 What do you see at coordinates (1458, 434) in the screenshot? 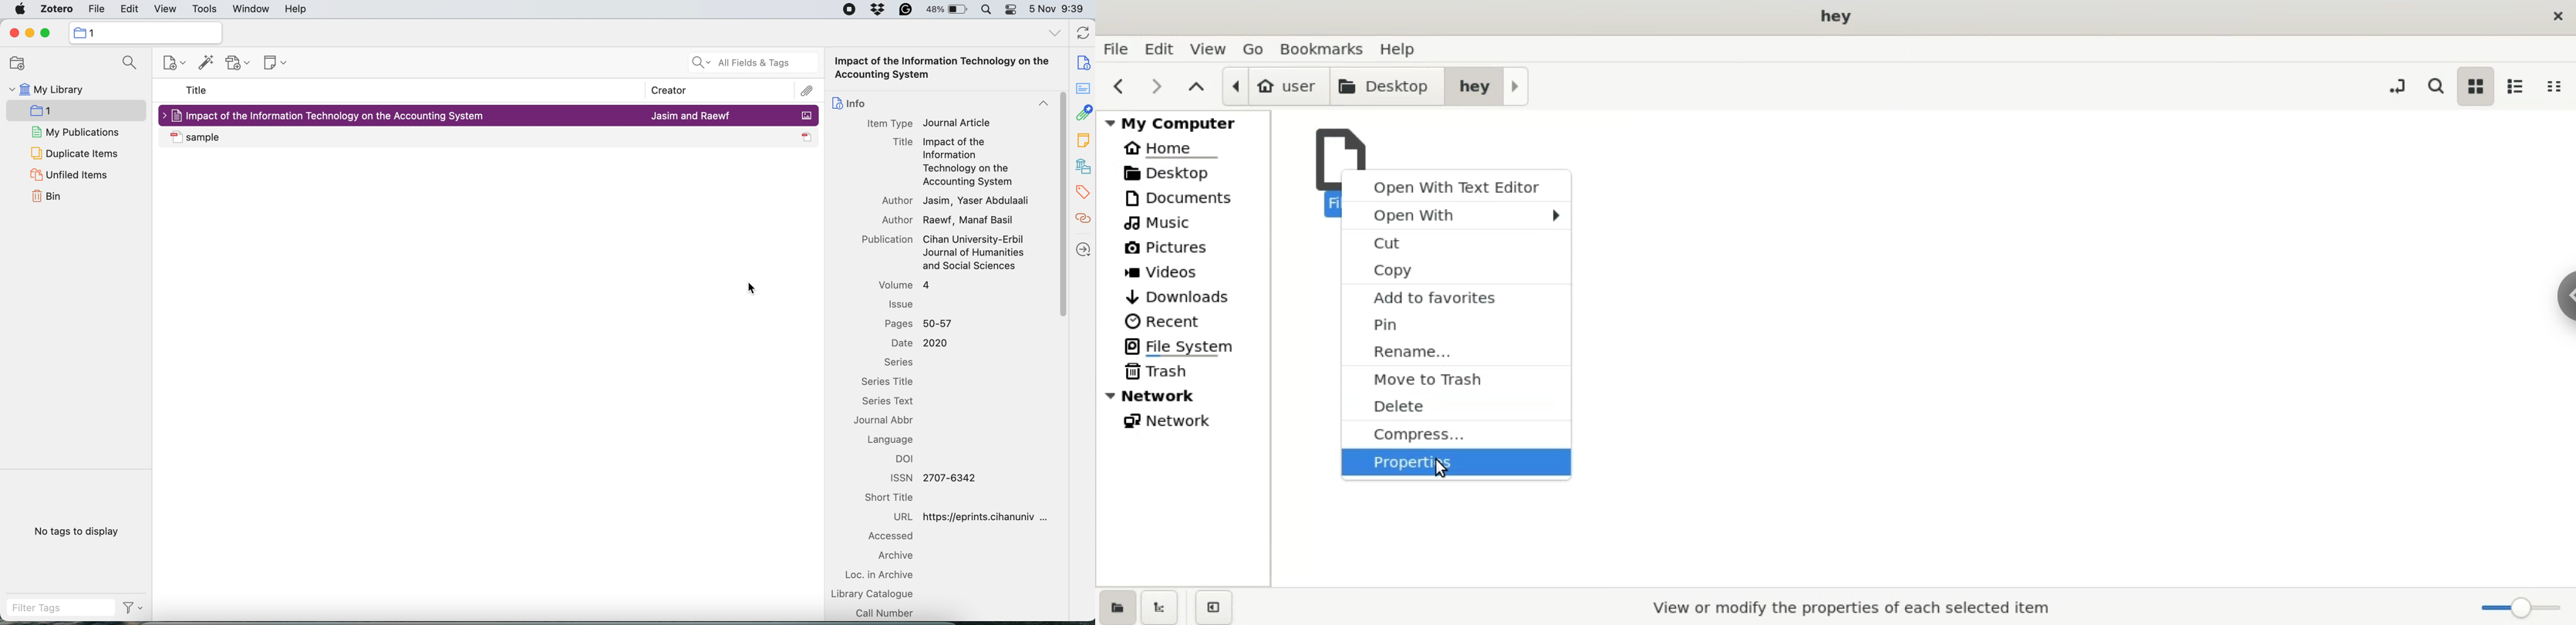
I see `compress` at bounding box center [1458, 434].